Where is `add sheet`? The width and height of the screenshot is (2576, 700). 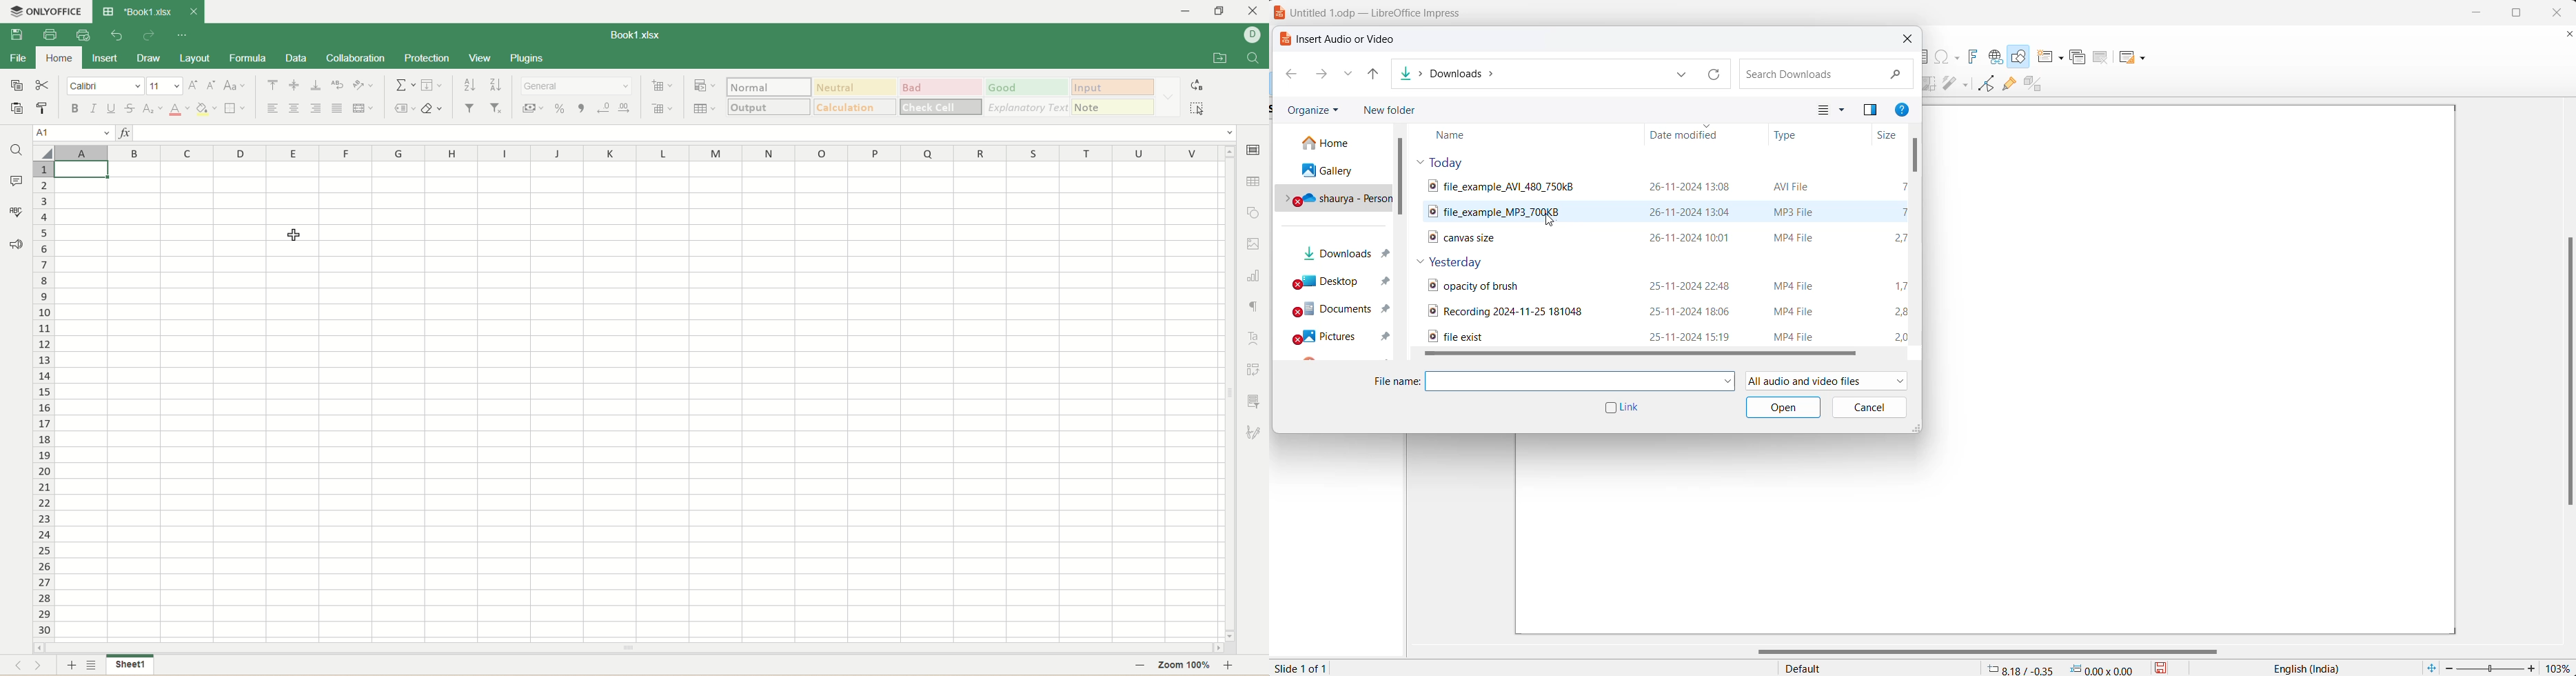 add sheet is located at coordinates (69, 665).